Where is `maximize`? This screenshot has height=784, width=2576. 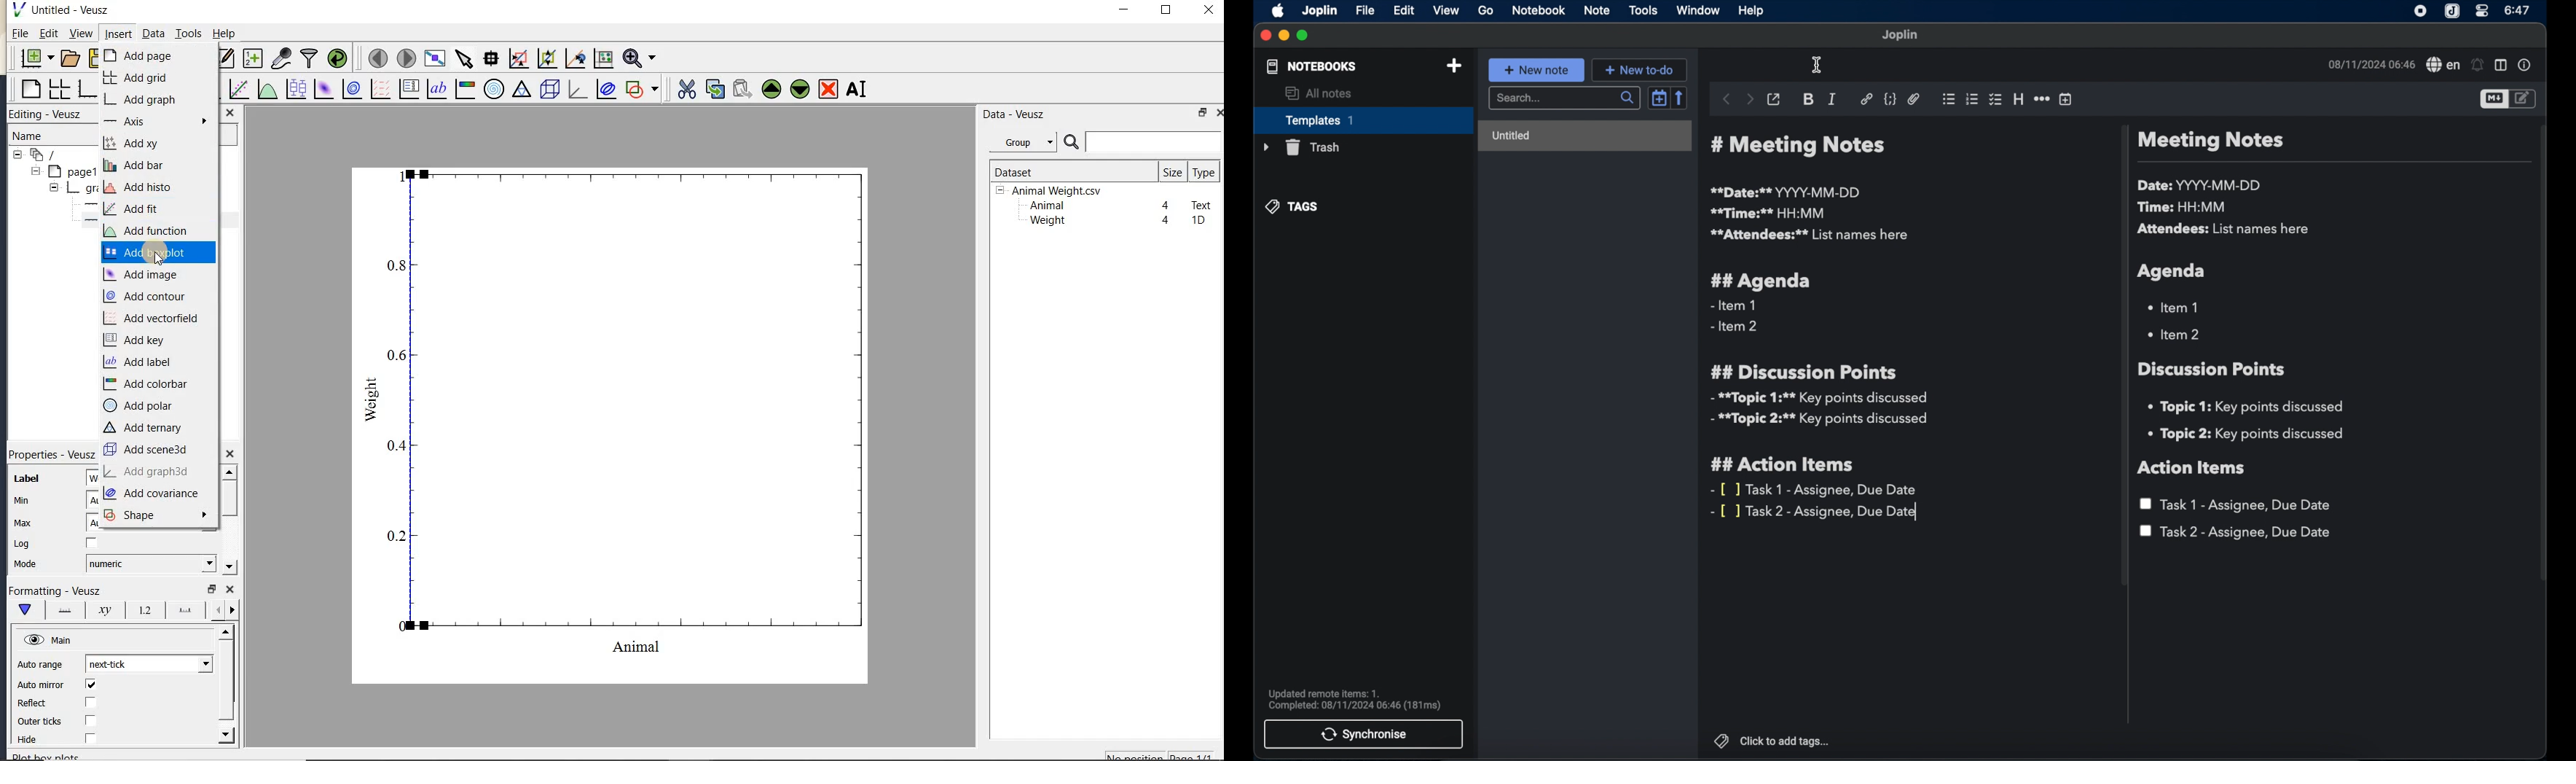 maximize is located at coordinates (1304, 35).